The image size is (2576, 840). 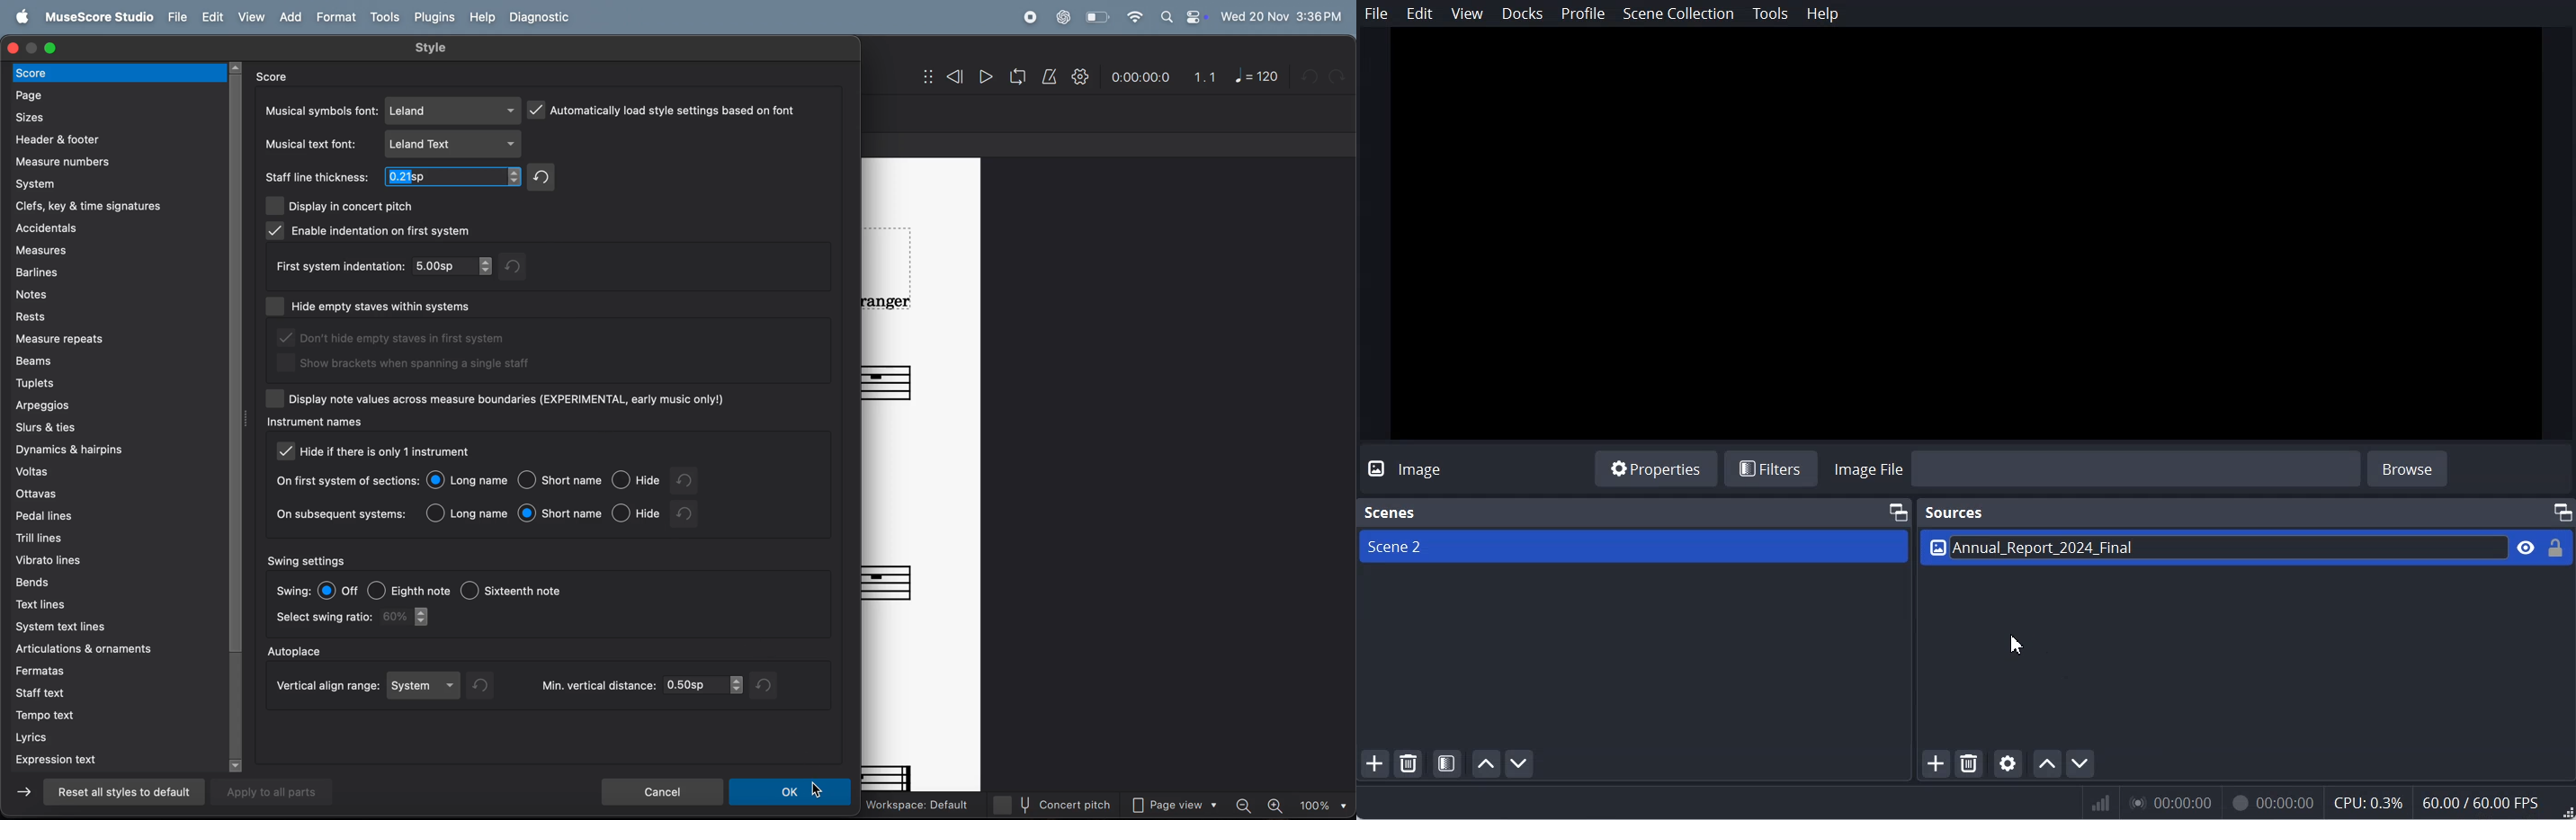 I want to click on notes, so click(x=109, y=293).